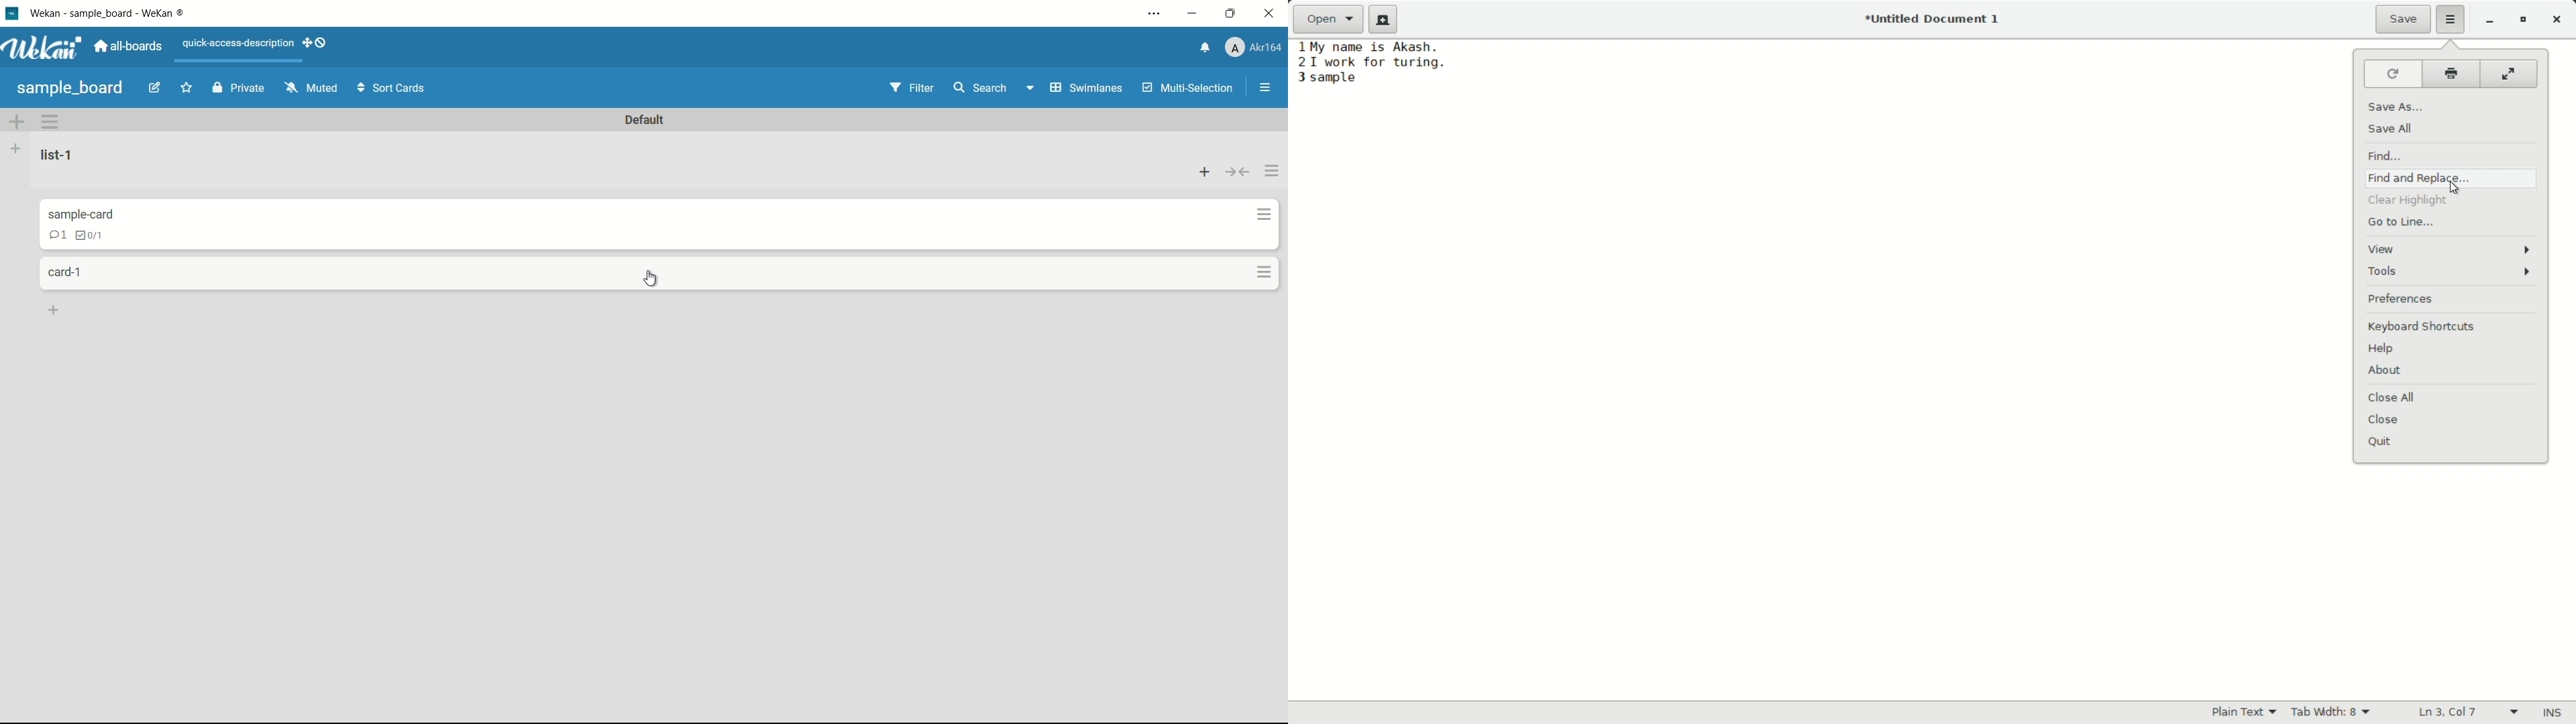  Describe the element at coordinates (1184, 87) in the screenshot. I see `multi-selection` at that location.